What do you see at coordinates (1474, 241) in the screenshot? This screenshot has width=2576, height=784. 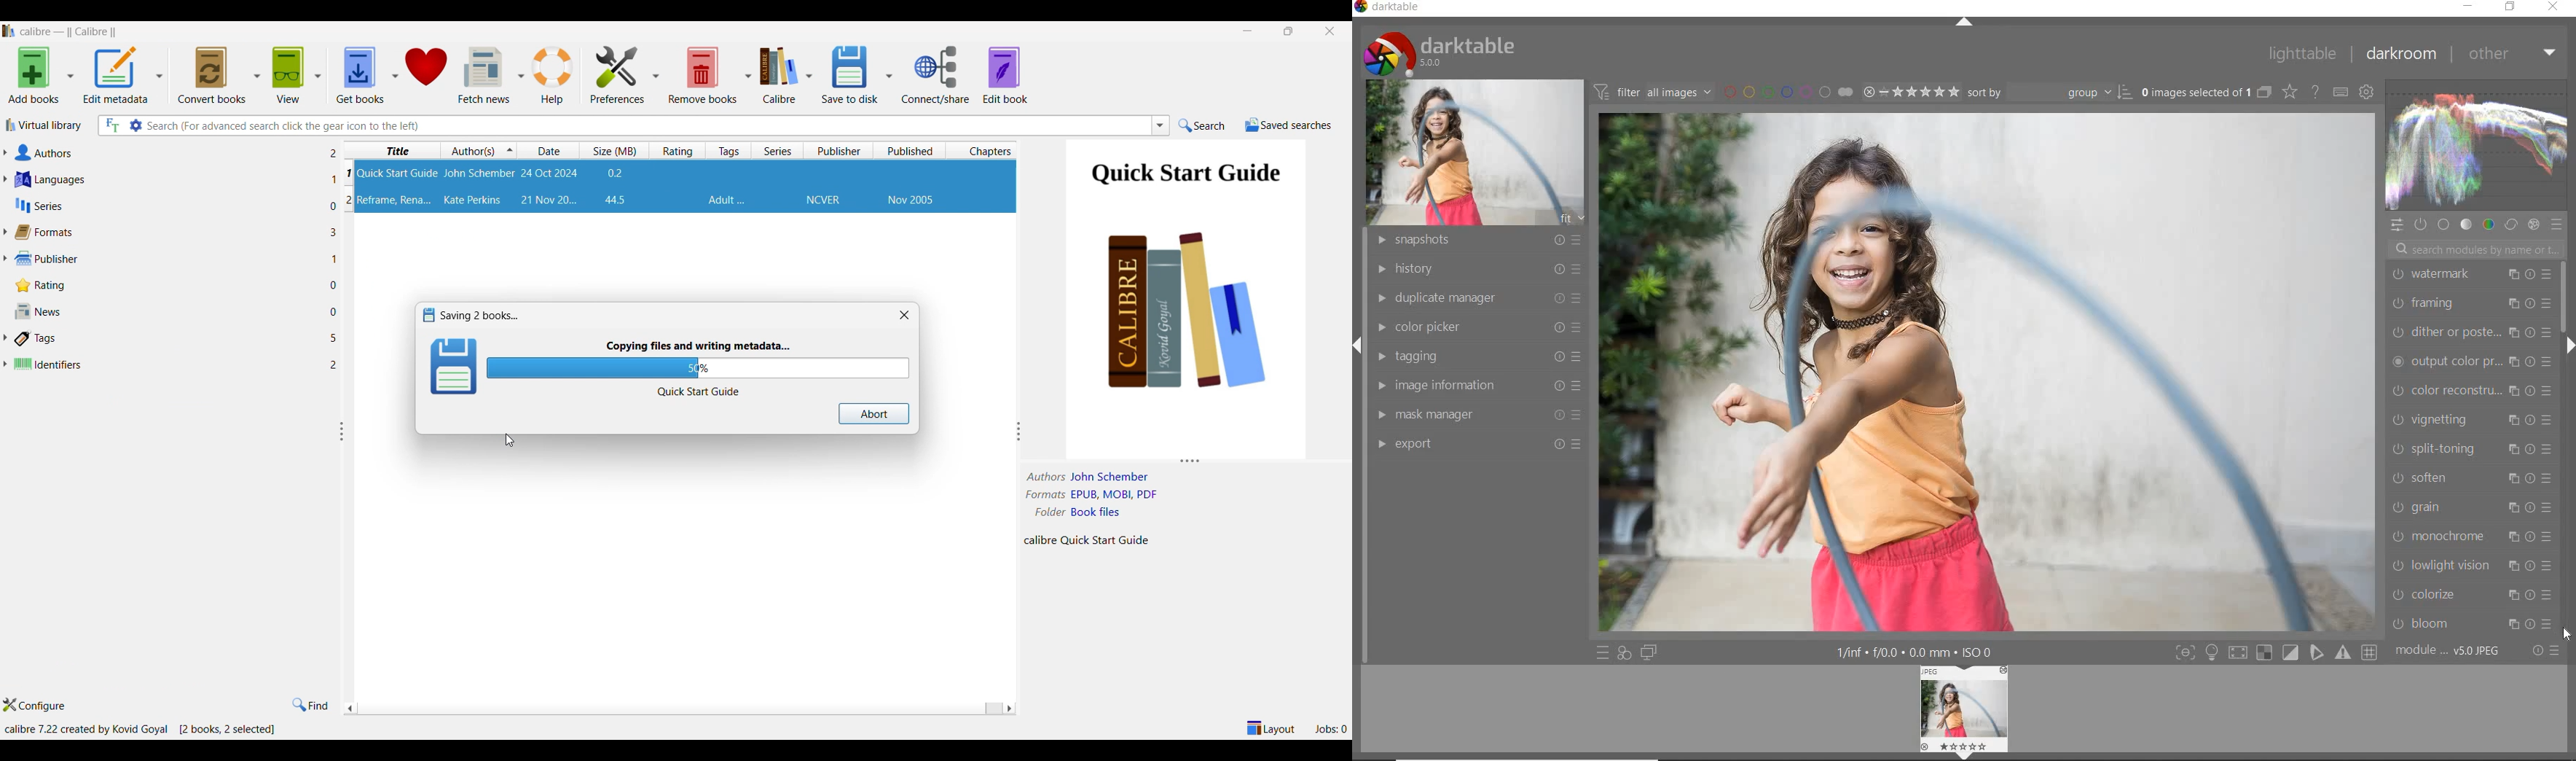 I see `snapshots` at bounding box center [1474, 241].